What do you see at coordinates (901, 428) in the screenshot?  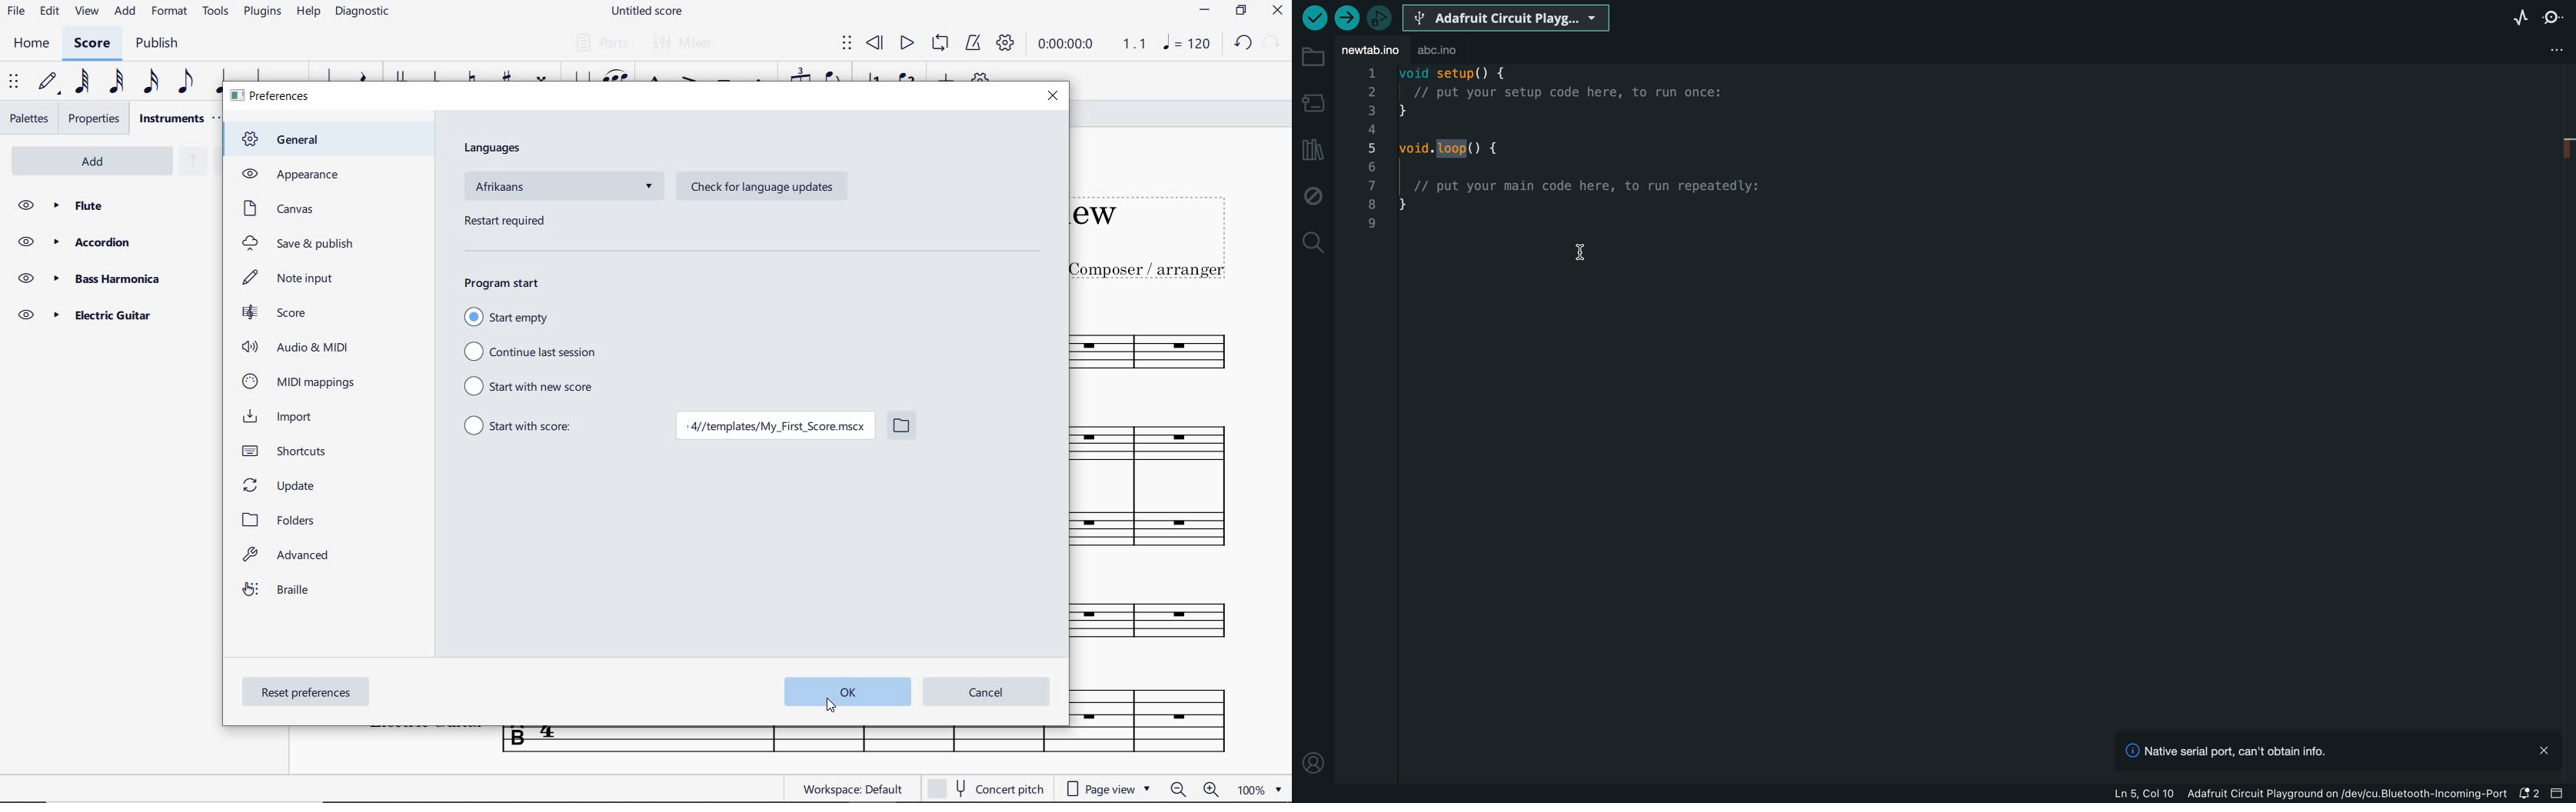 I see `open folder` at bounding box center [901, 428].